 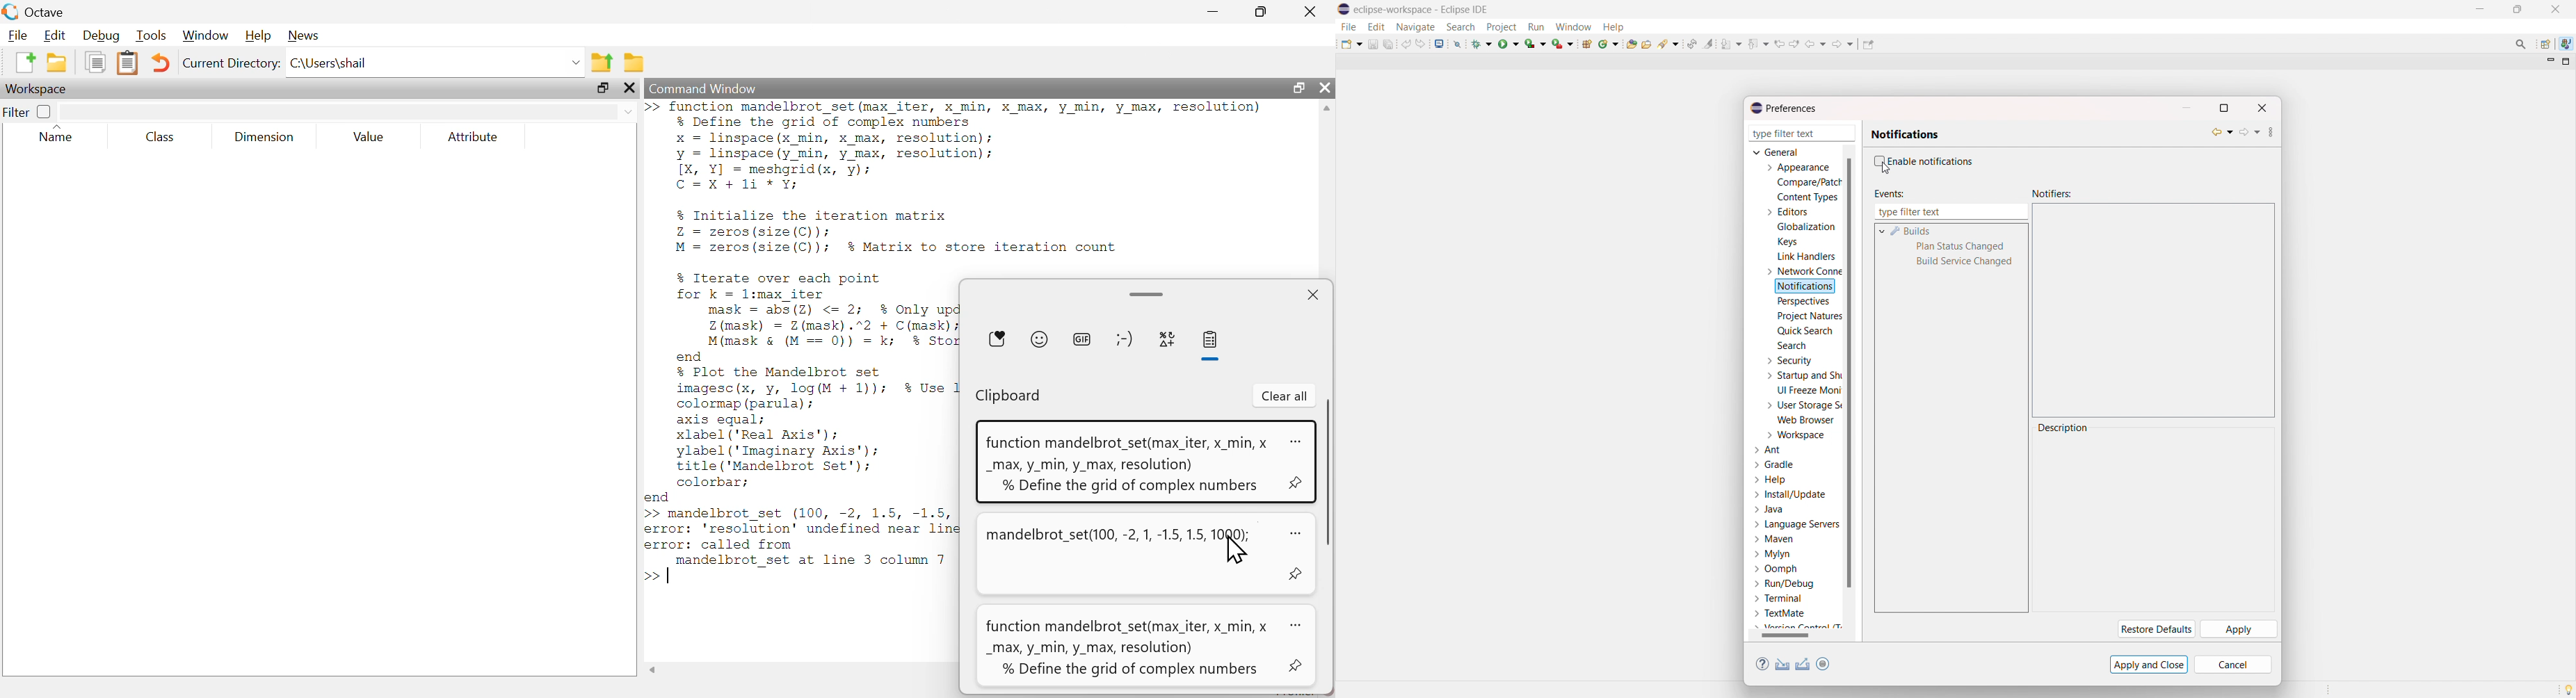 What do you see at coordinates (996, 339) in the screenshot?
I see `Favourite` at bounding box center [996, 339].